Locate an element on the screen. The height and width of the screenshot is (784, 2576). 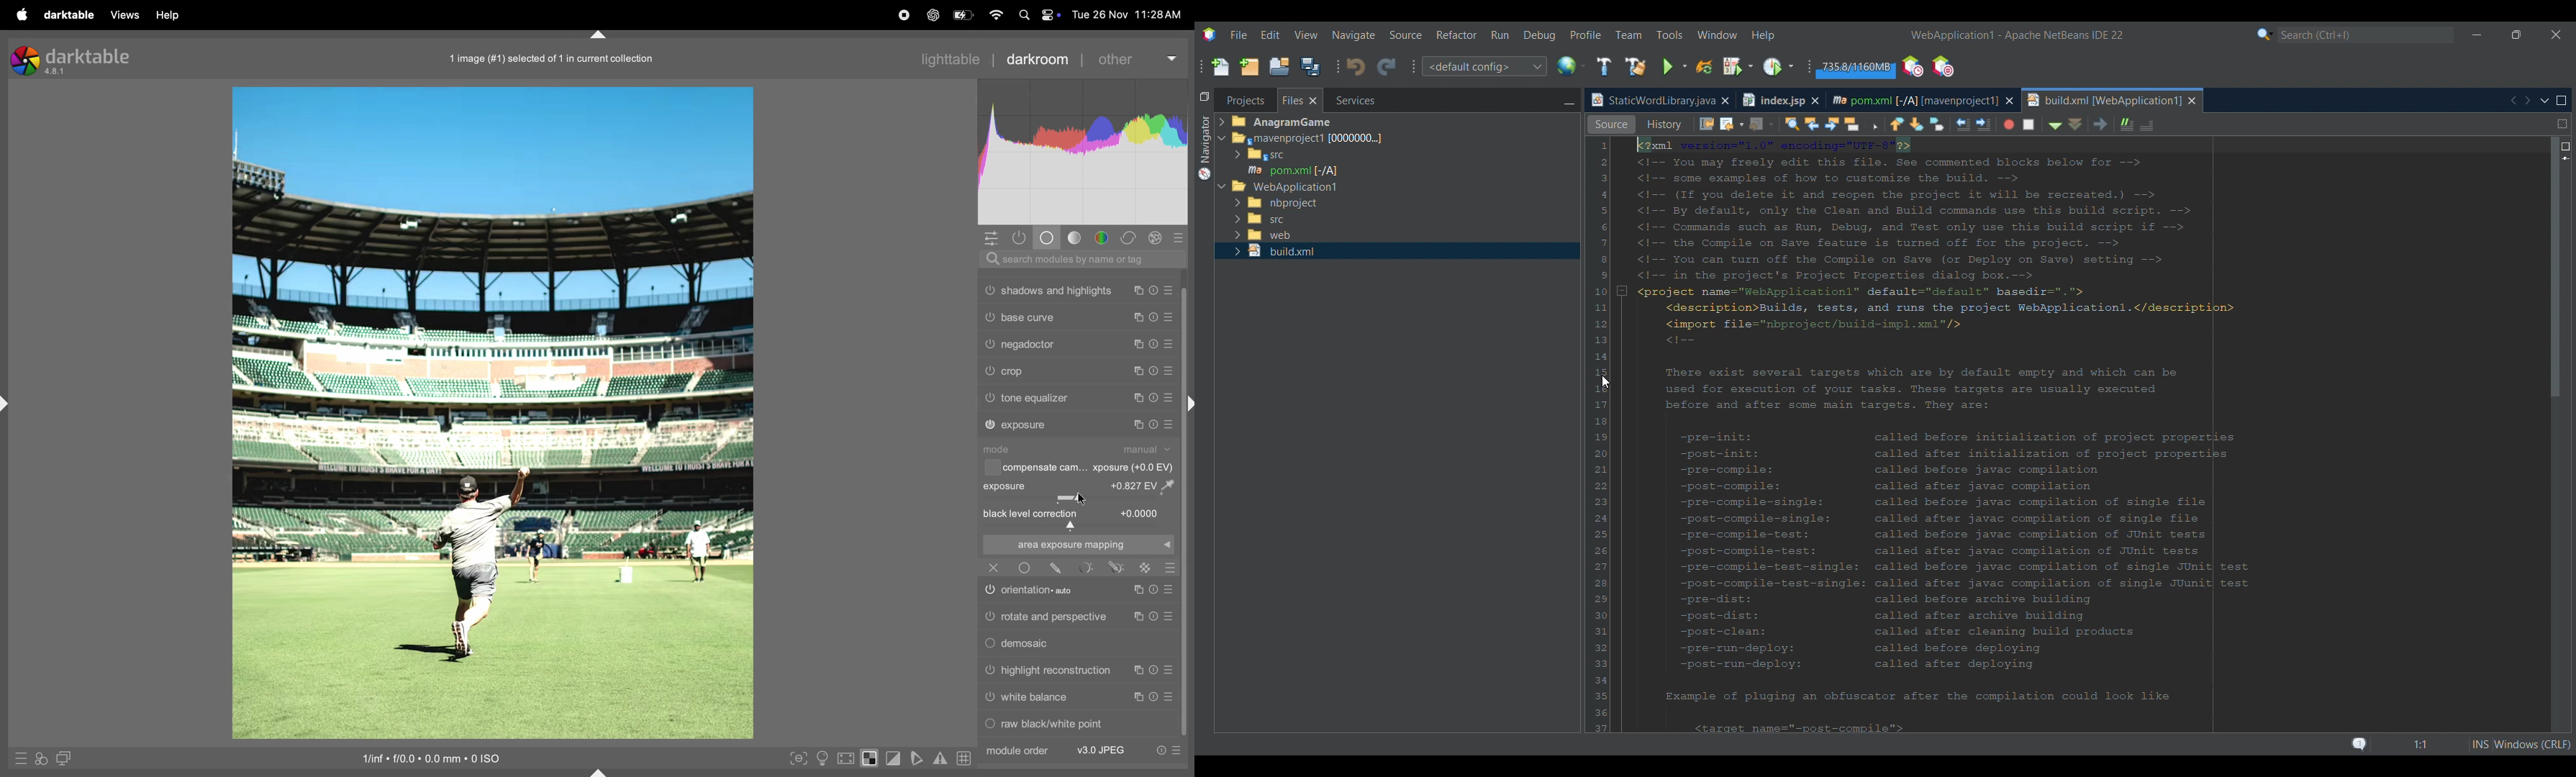
grid is located at coordinates (962, 757).